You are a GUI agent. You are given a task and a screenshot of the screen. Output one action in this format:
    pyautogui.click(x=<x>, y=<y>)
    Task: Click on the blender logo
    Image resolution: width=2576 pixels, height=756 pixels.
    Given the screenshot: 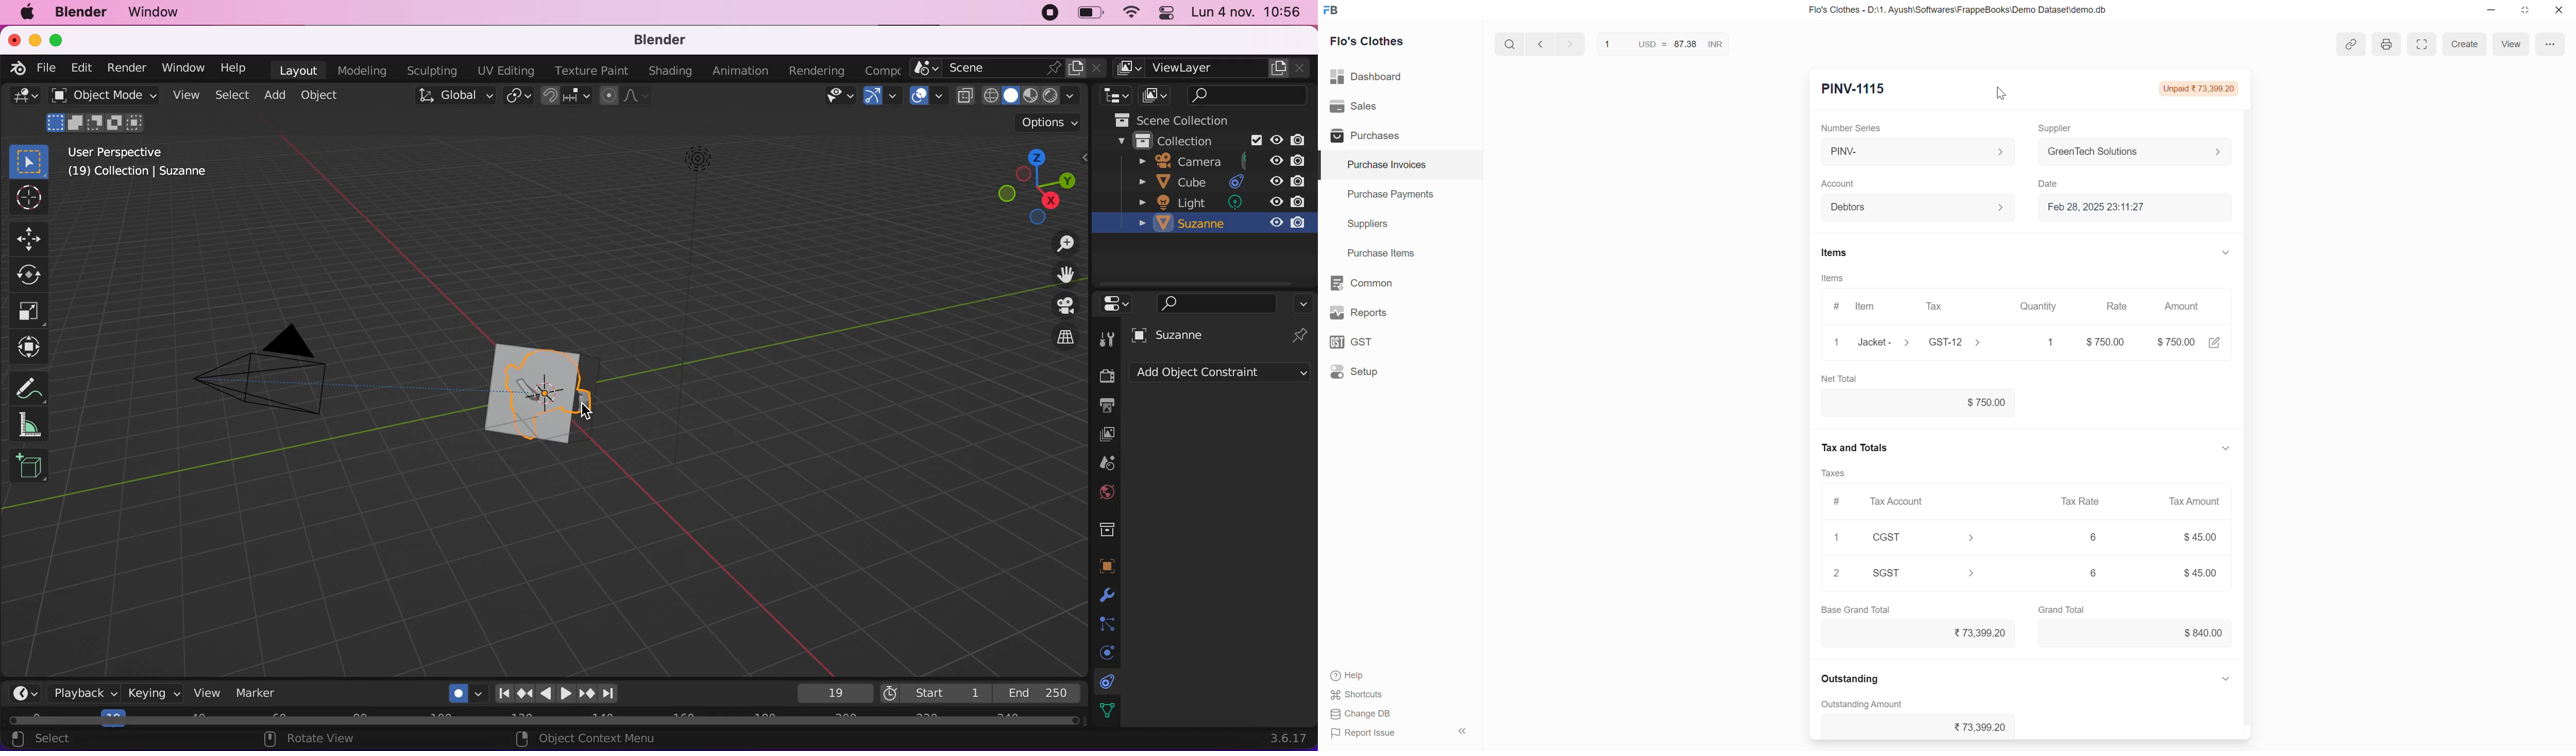 What is the action you would take?
    pyautogui.click(x=20, y=68)
    